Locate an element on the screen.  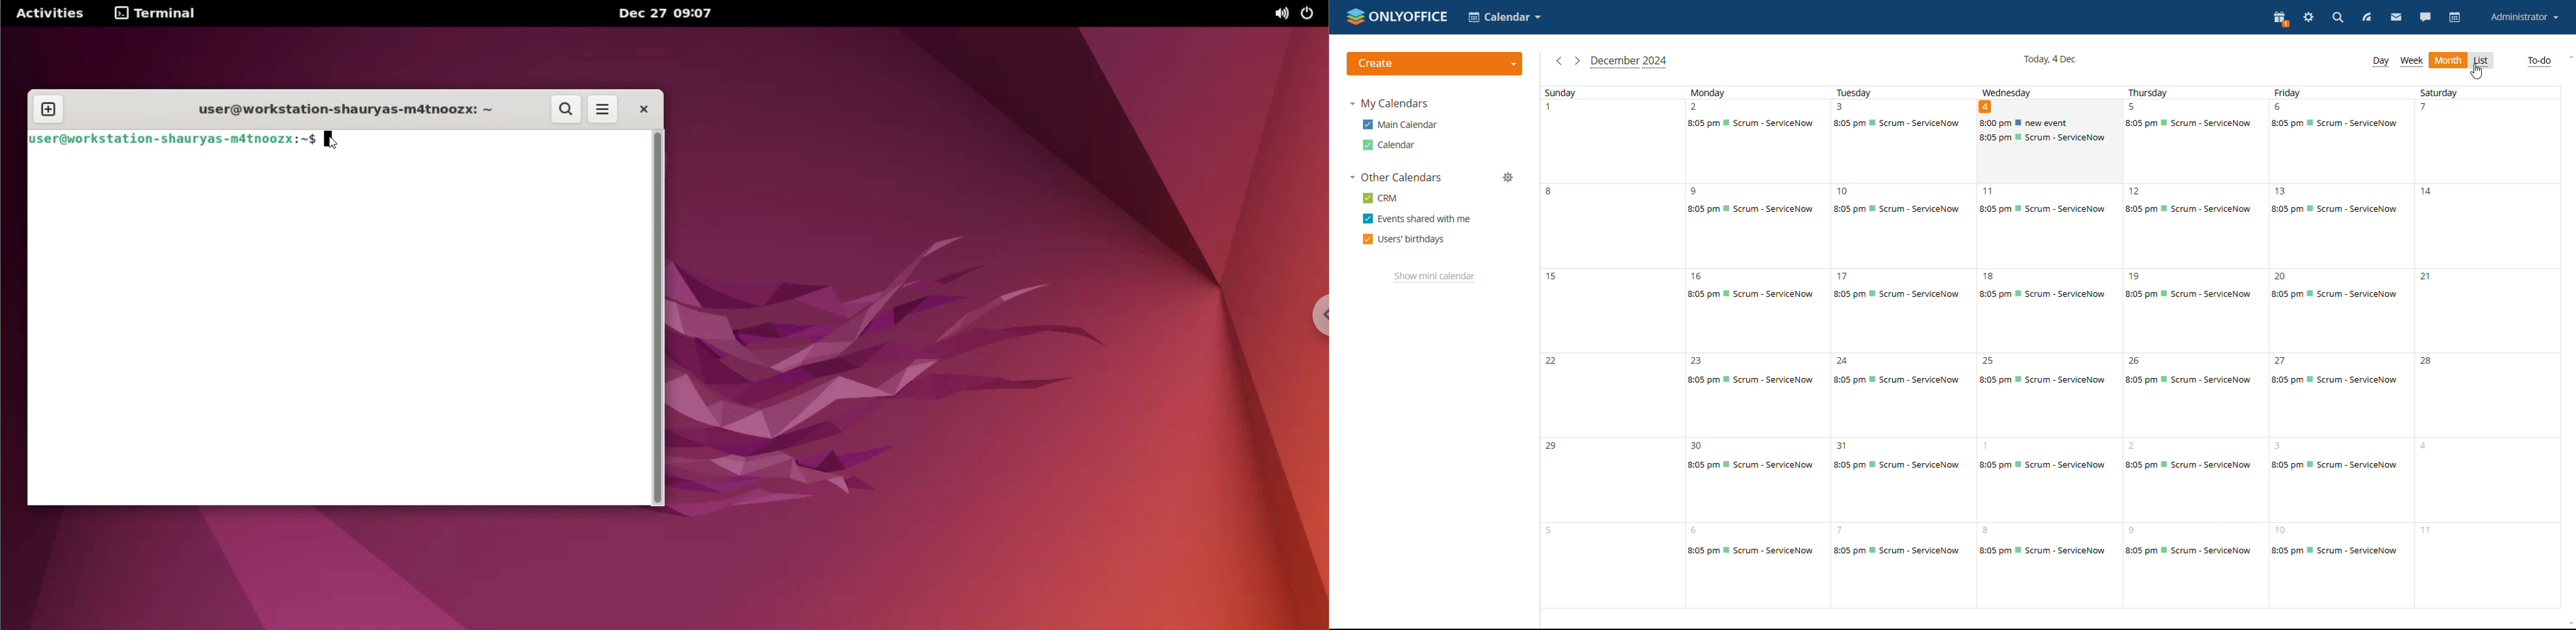
tuesday is located at coordinates (1905, 414).